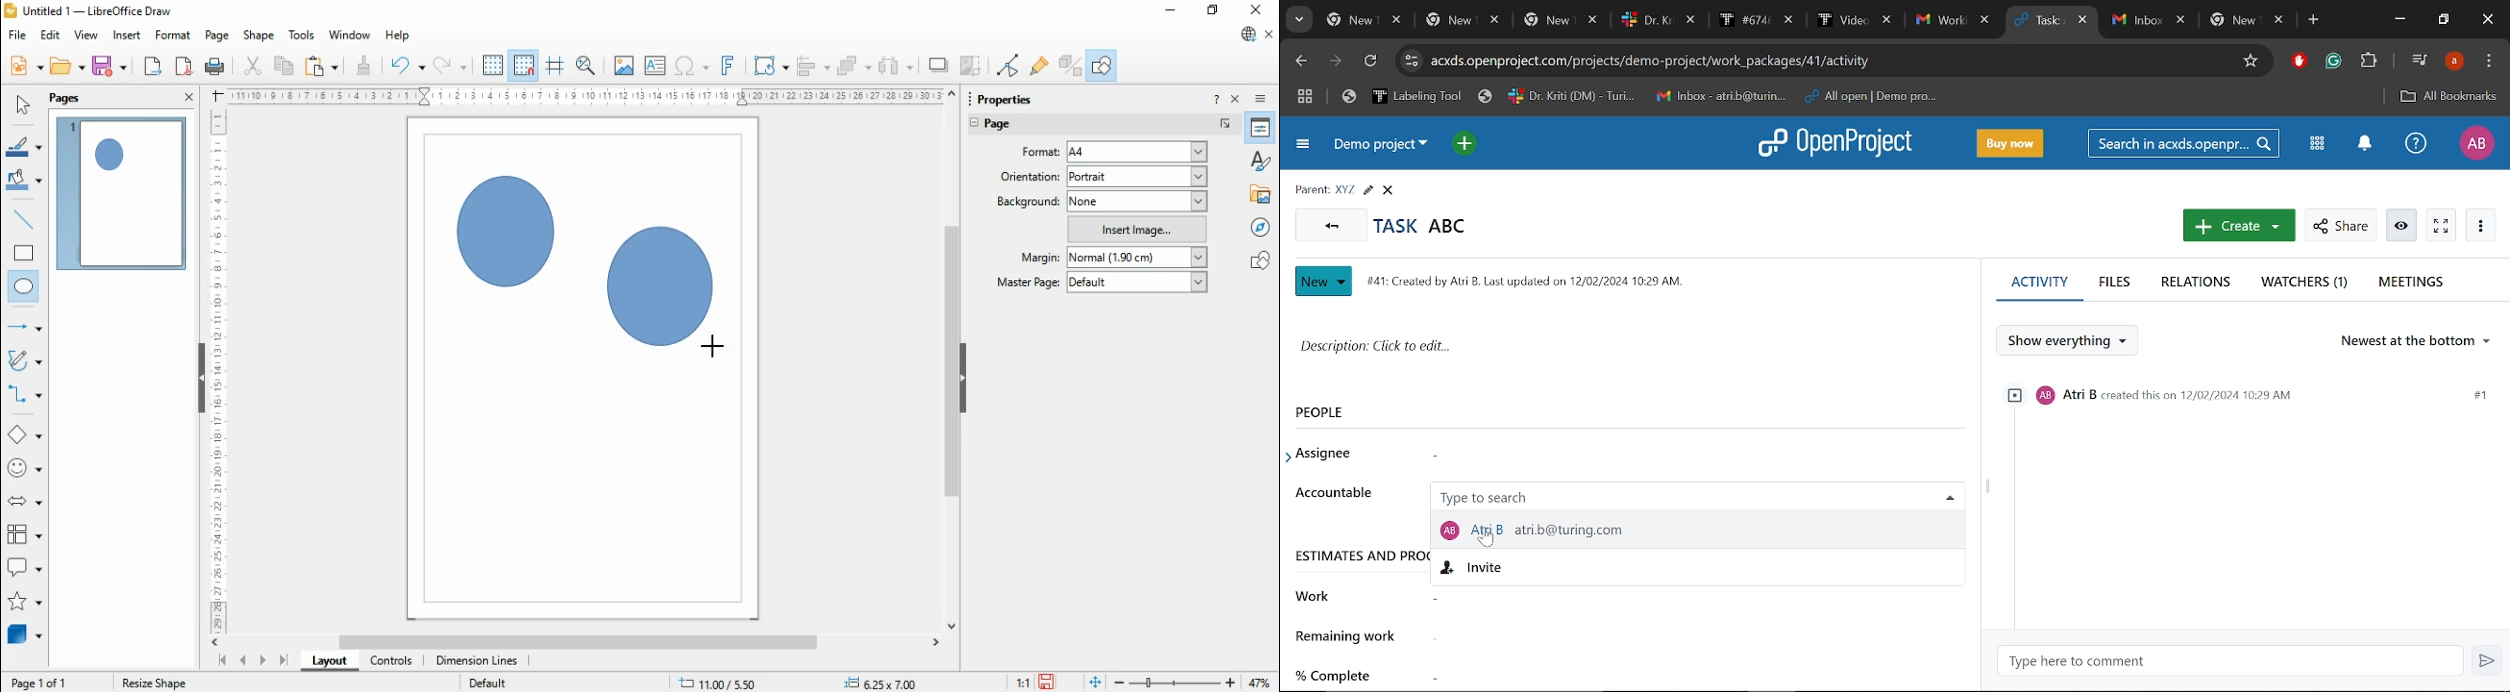  What do you see at coordinates (258, 36) in the screenshot?
I see `shape` at bounding box center [258, 36].